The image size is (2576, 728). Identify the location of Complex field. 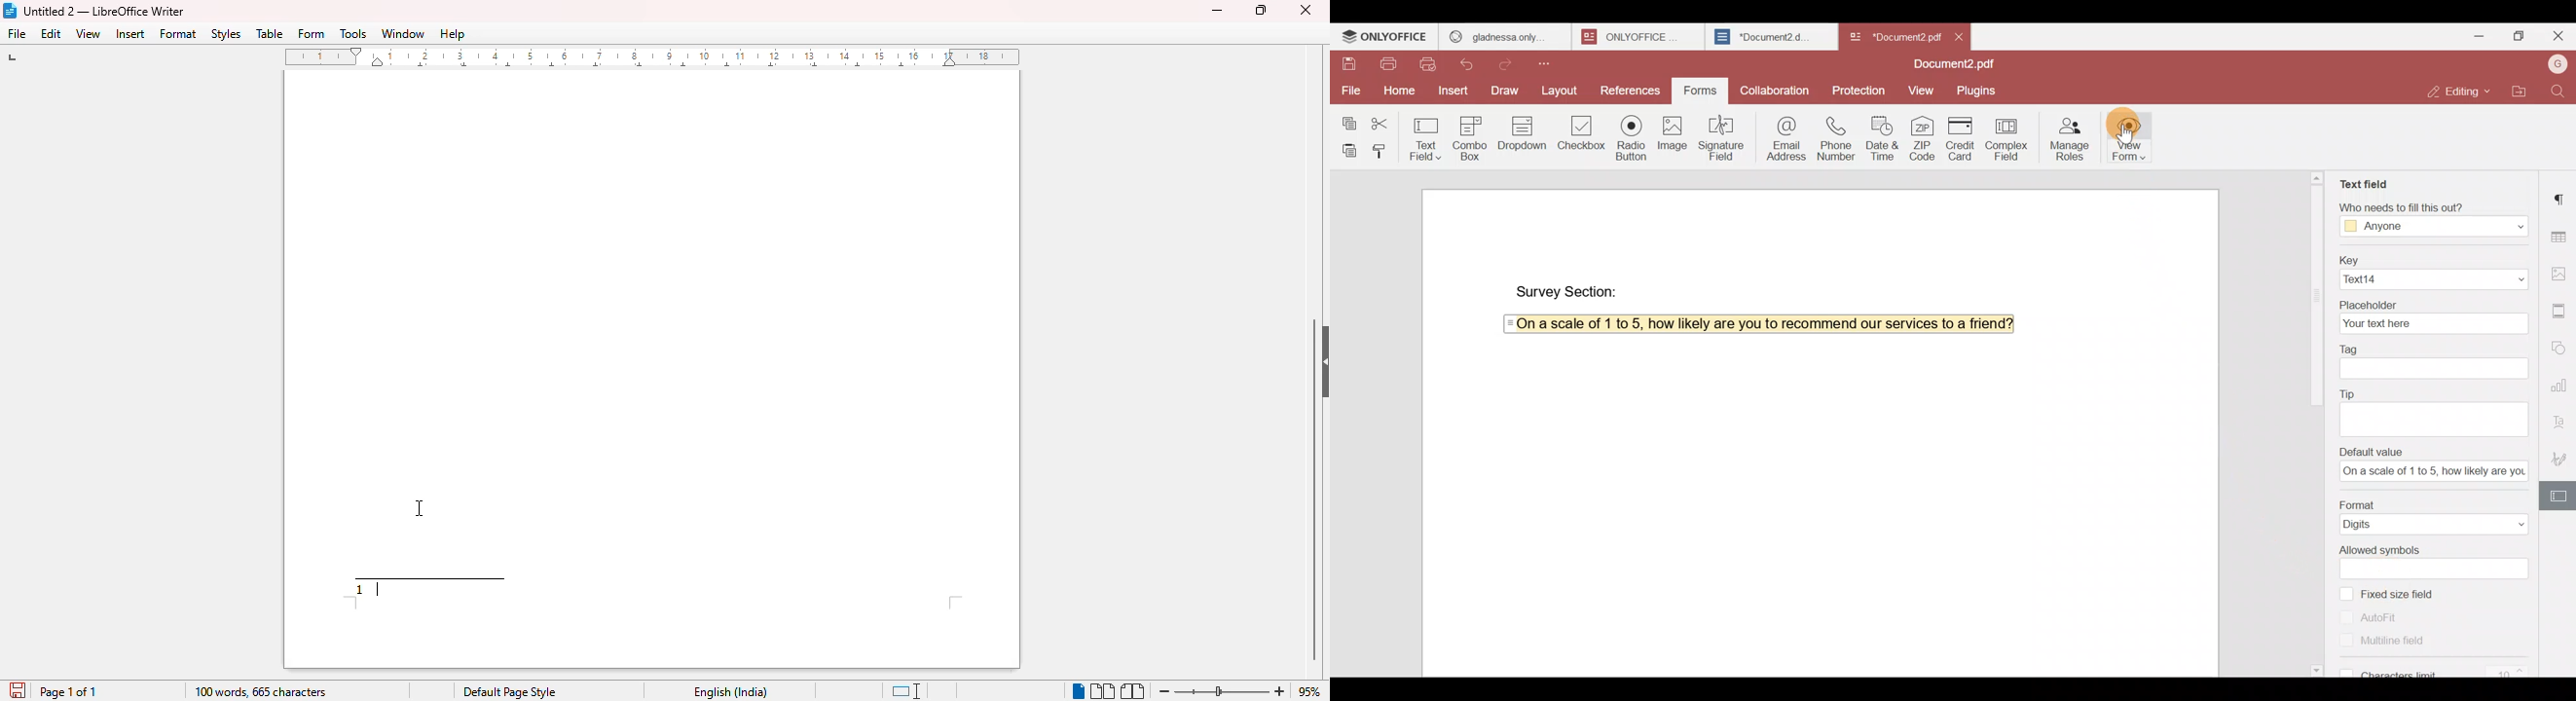
(2011, 137).